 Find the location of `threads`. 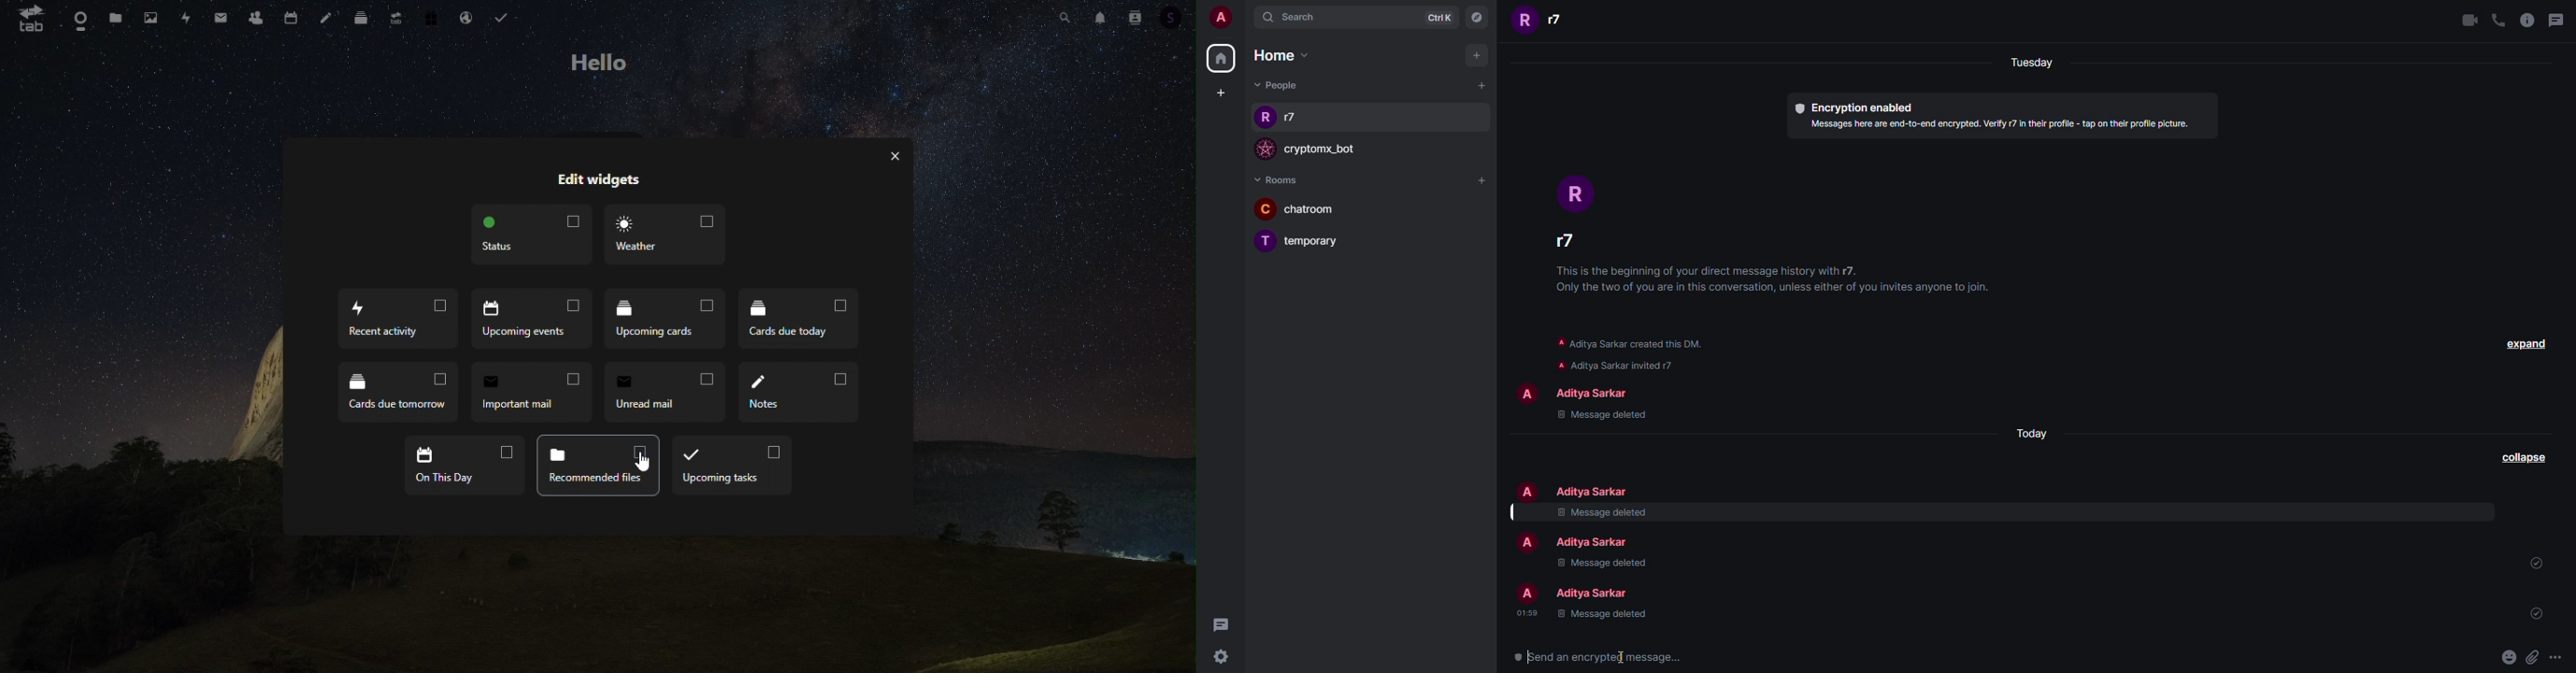

threads is located at coordinates (2558, 18).